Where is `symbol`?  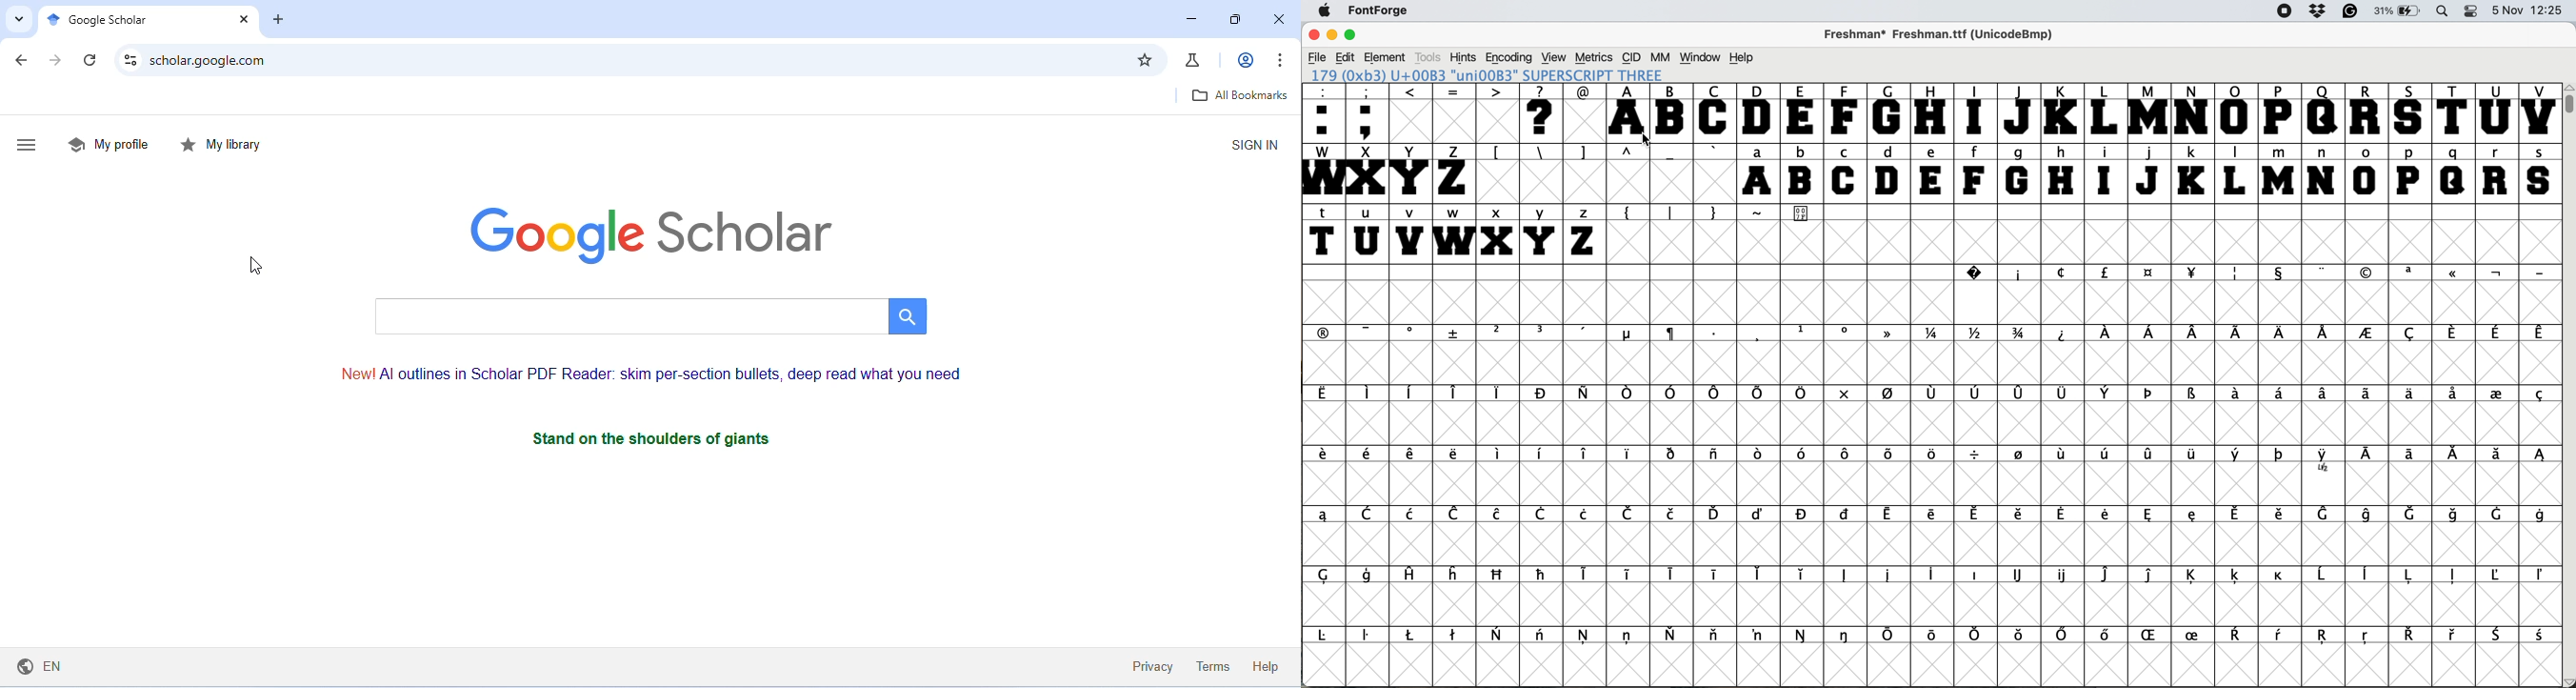 symbol is located at coordinates (1326, 332).